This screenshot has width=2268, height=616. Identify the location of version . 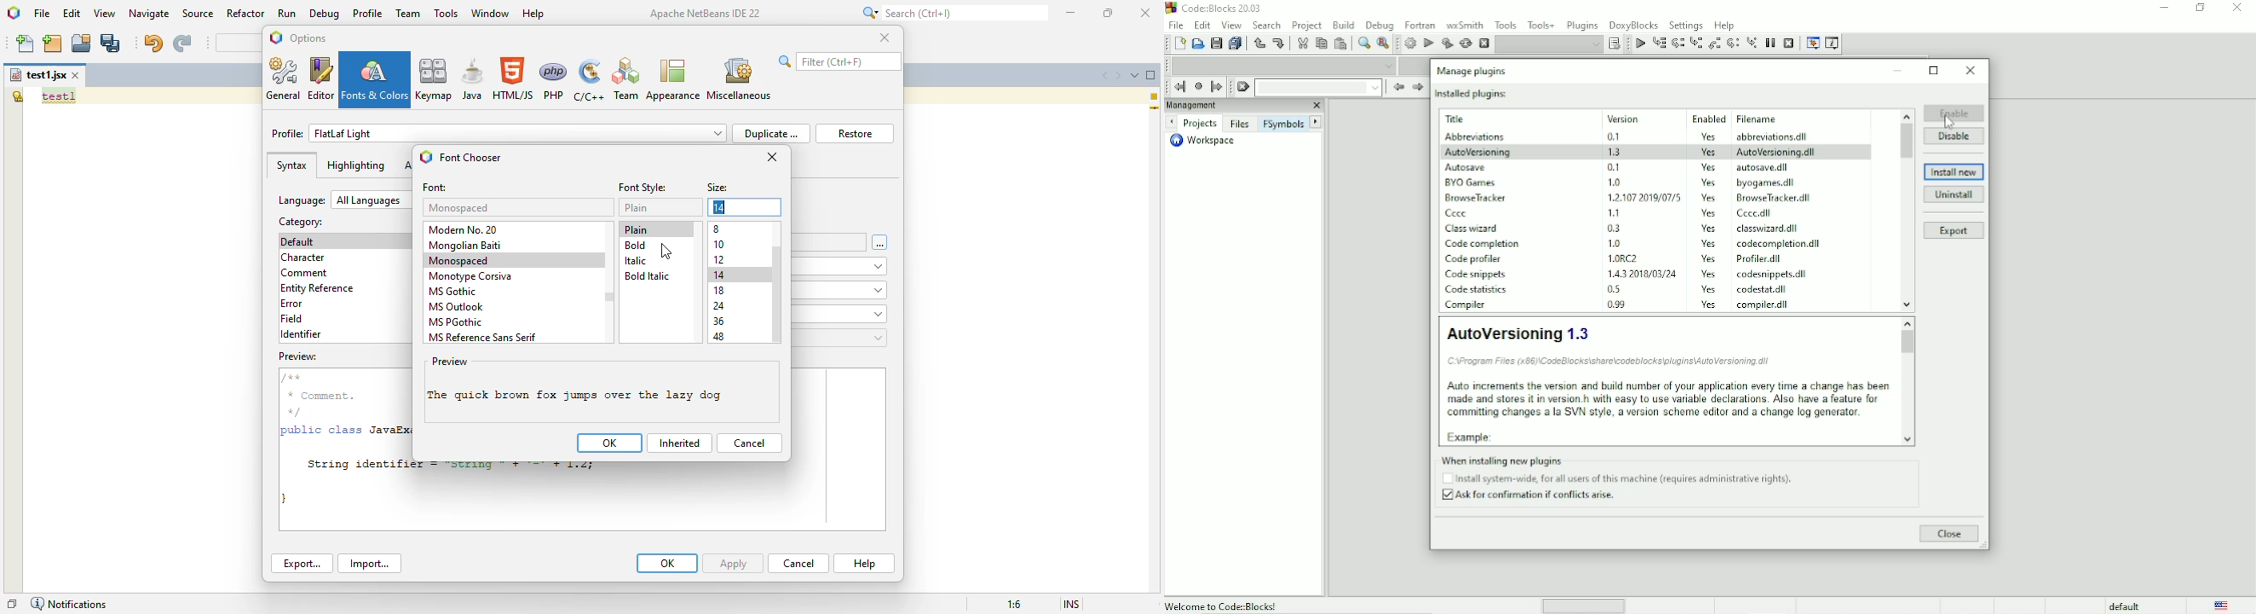
(1640, 196).